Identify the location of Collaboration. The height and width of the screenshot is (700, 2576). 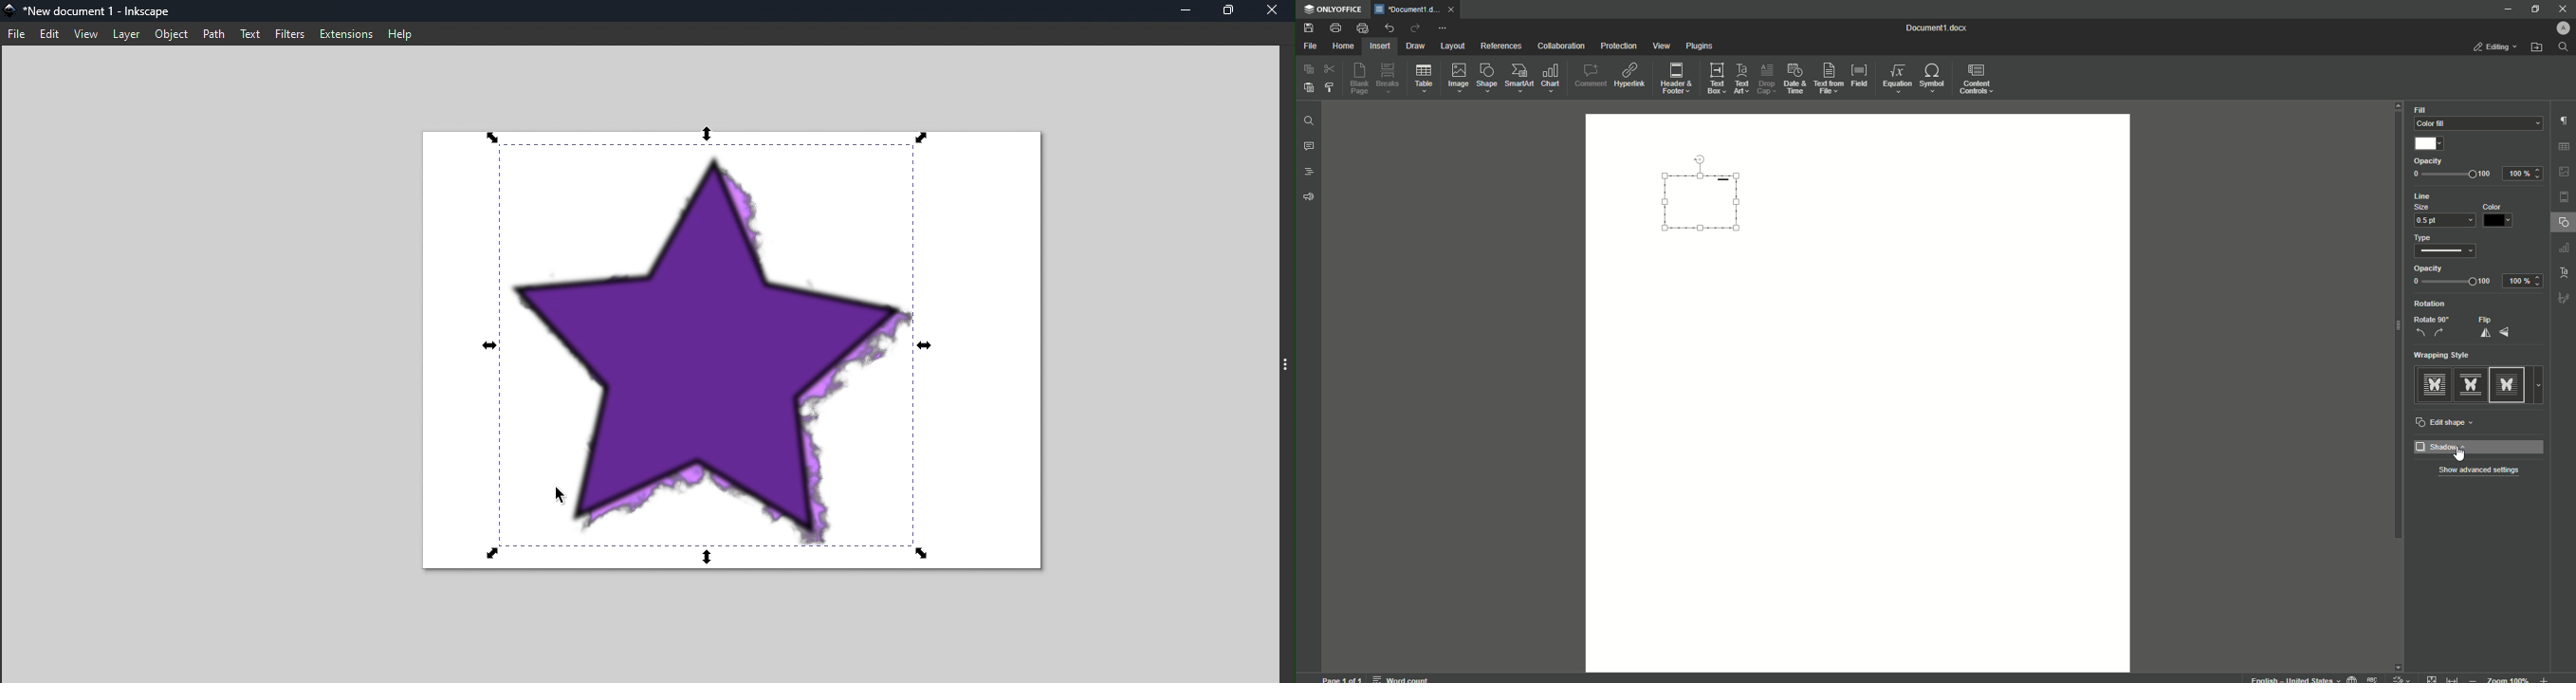
(1561, 47).